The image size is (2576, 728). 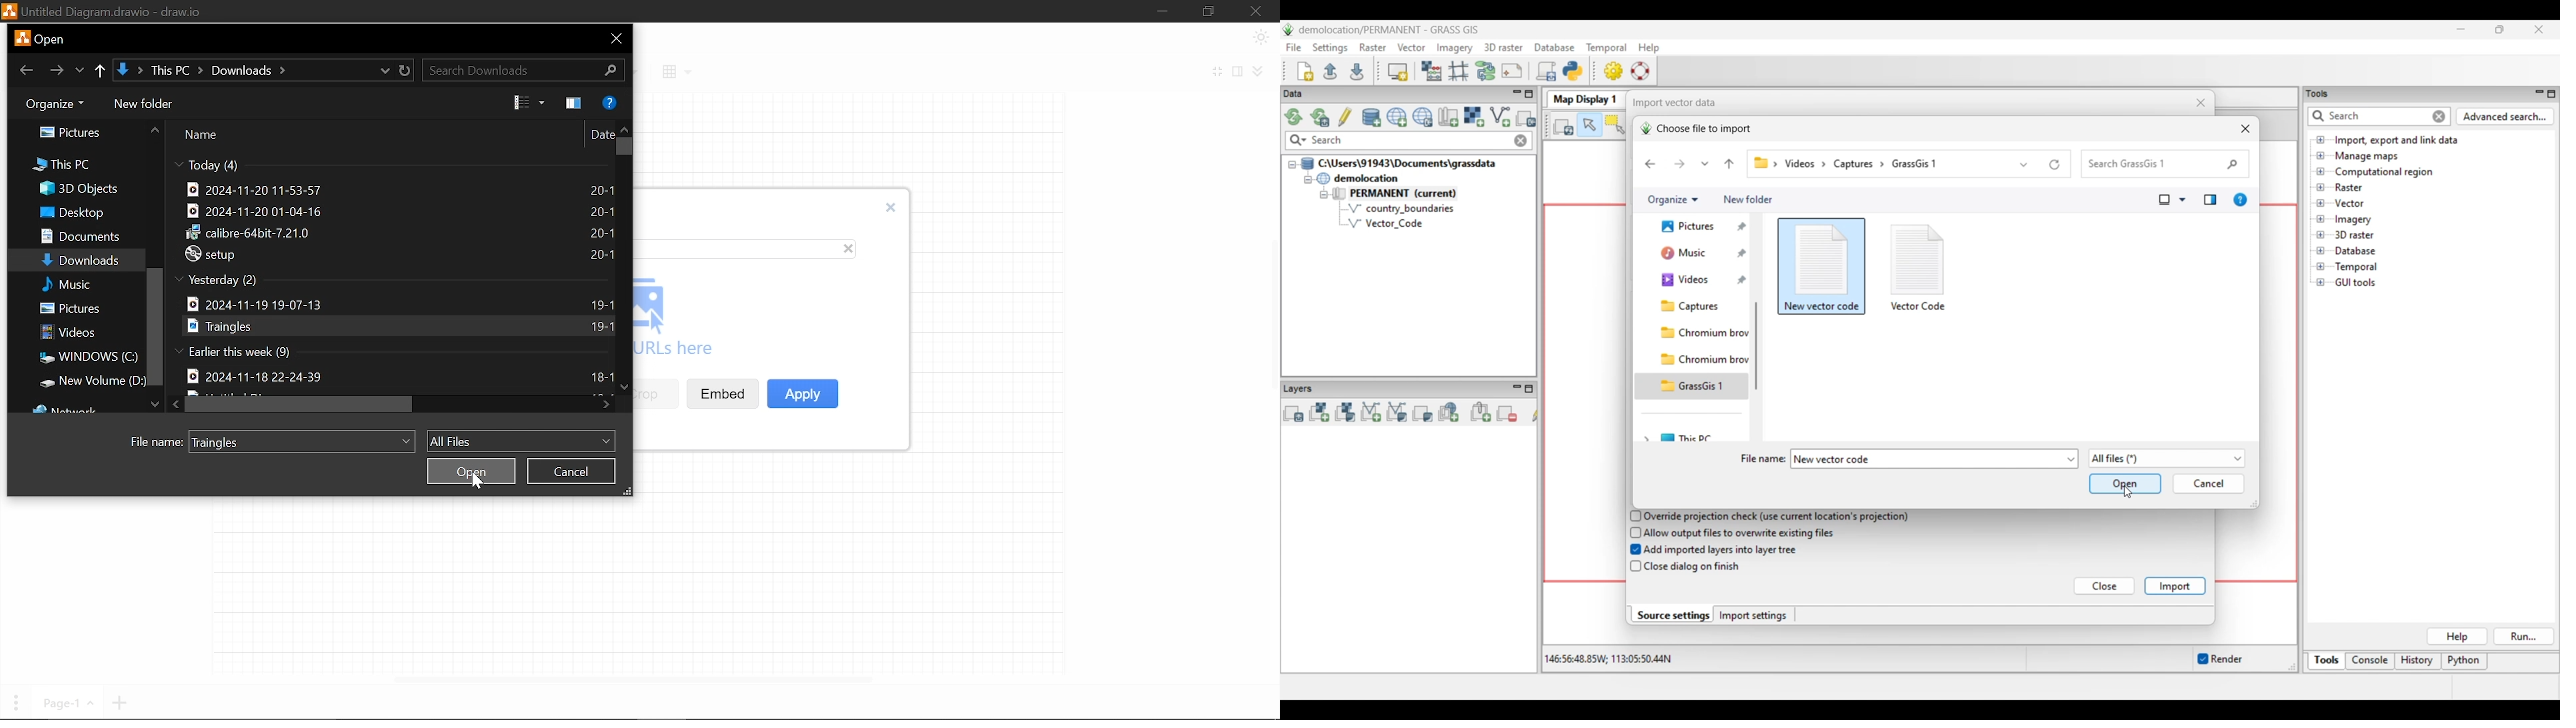 What do you see at coordinates (114, 11) in the screenshot?
I see `untitled diagram.drawio-draw.io` at bounding box center [114, 11].